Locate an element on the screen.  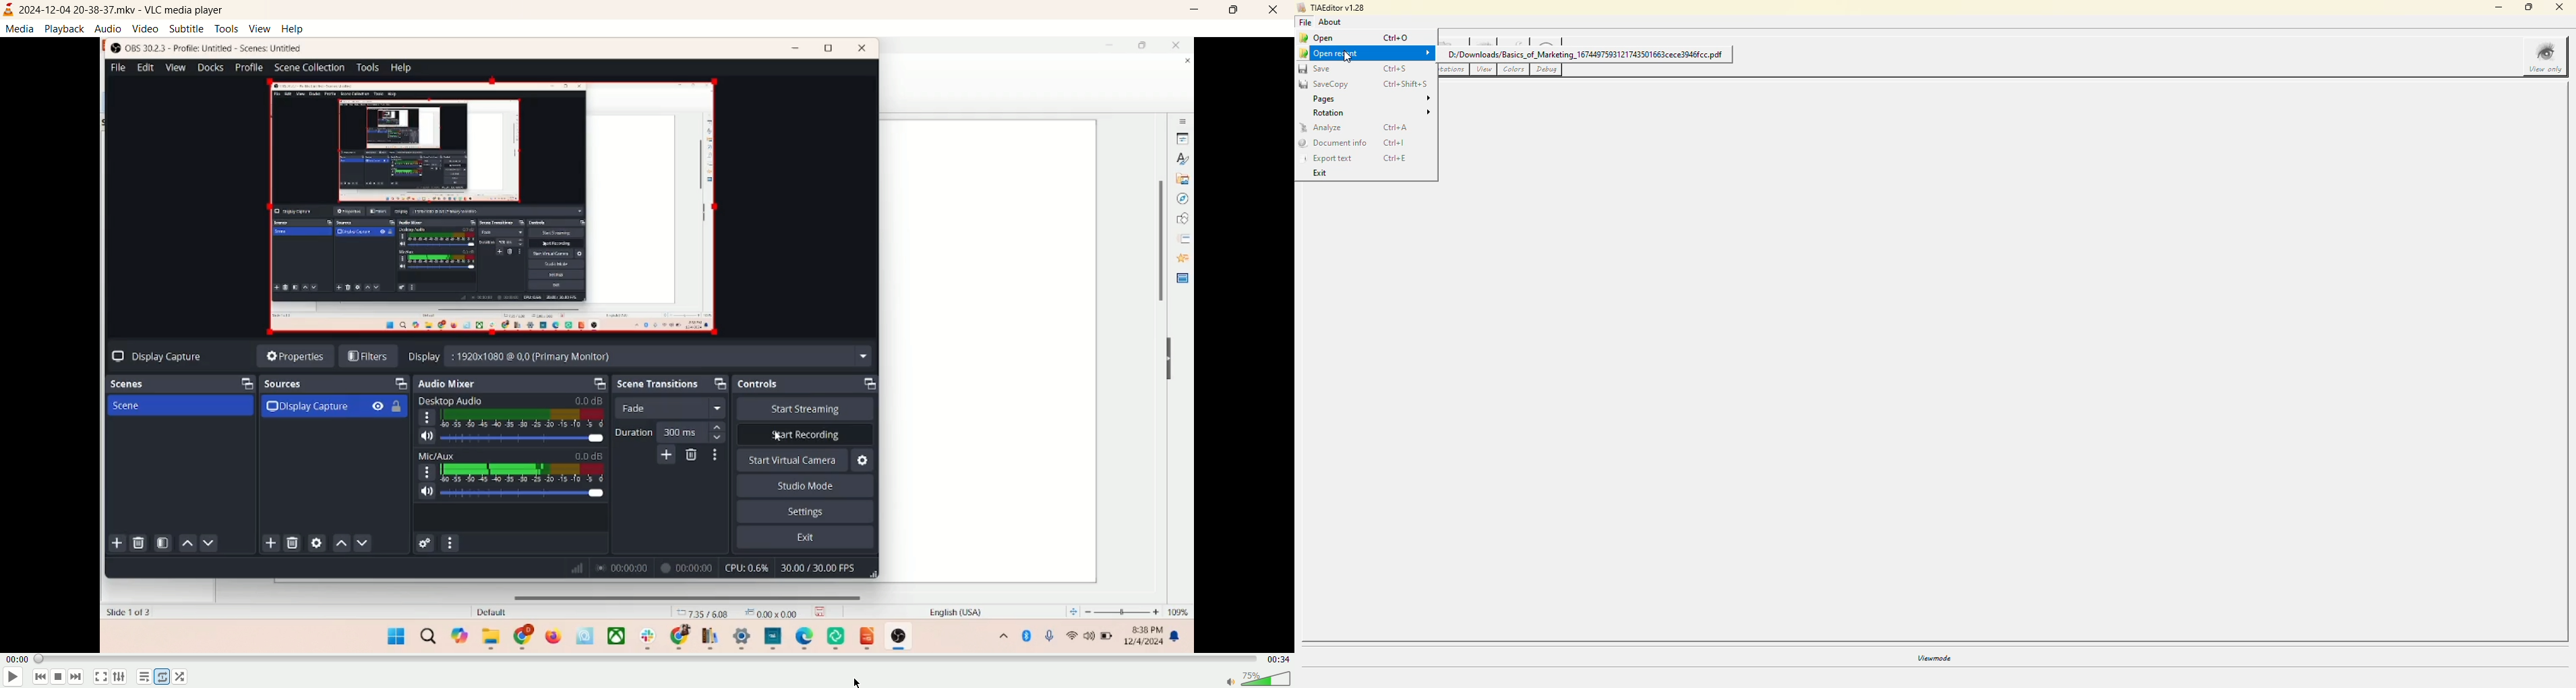
view is located at coordinates (260, 28).